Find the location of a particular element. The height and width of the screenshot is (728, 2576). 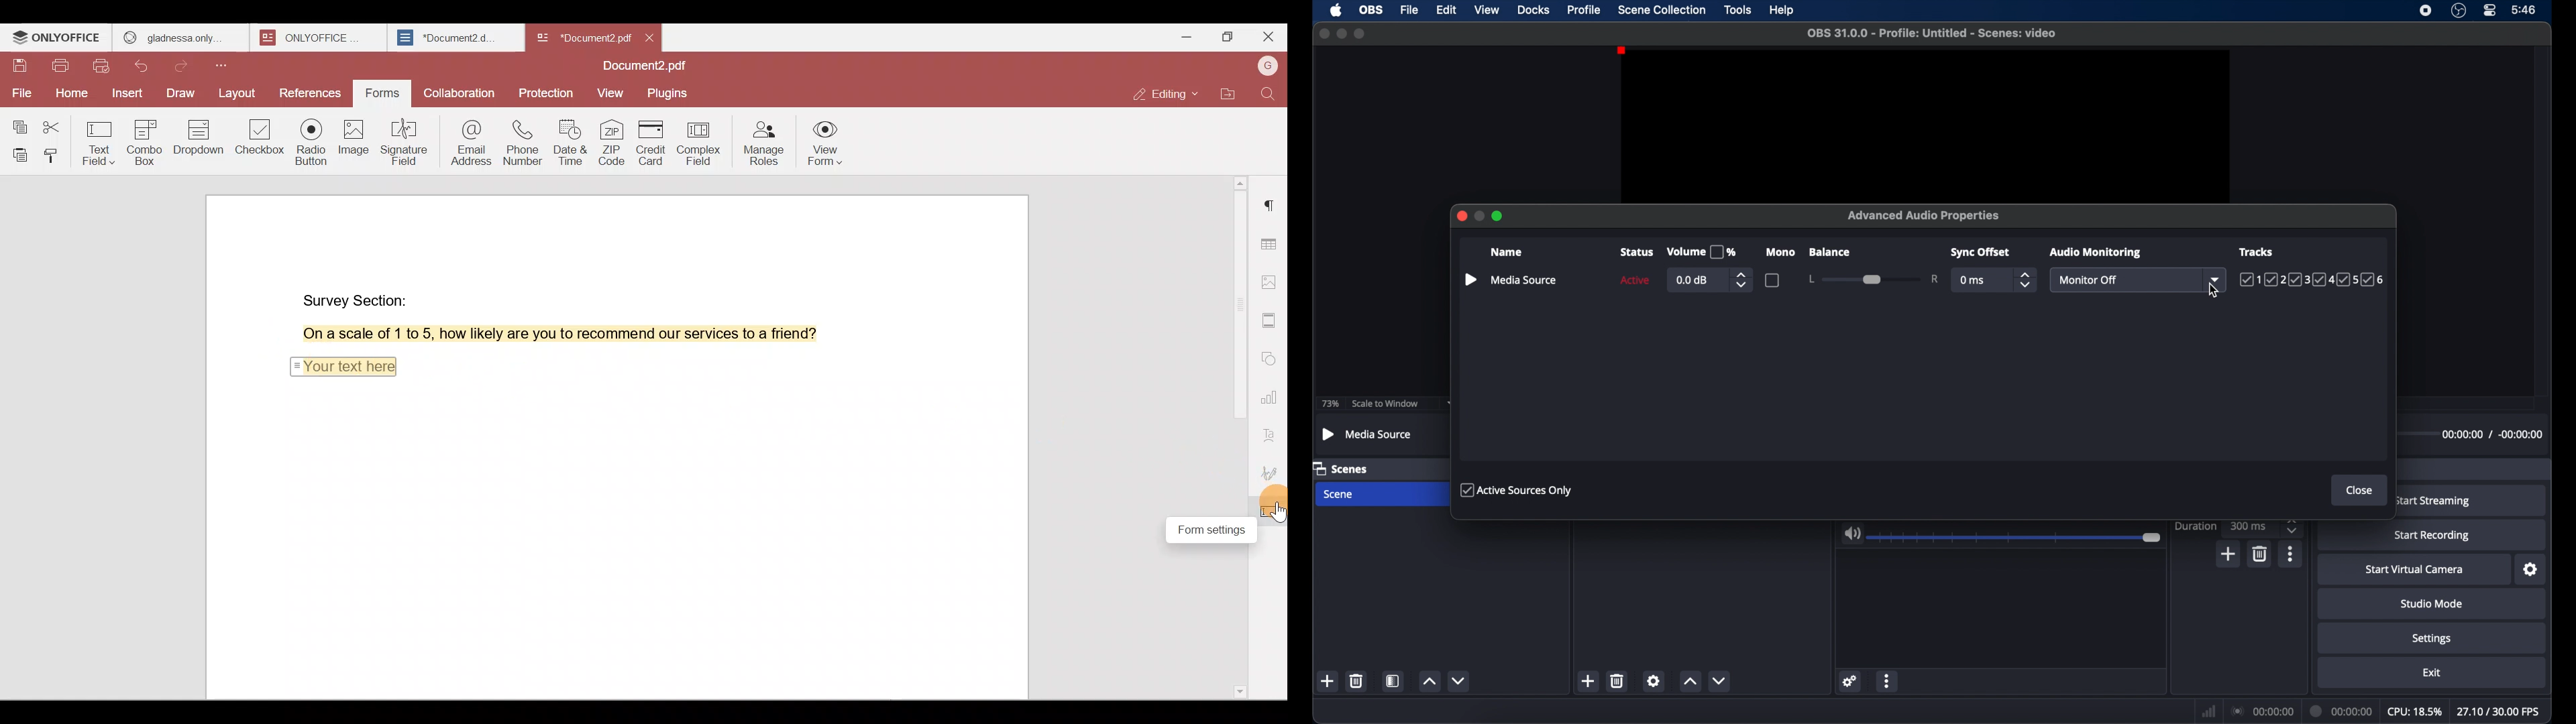

Chart settings is located at coordinates (1273, 390).